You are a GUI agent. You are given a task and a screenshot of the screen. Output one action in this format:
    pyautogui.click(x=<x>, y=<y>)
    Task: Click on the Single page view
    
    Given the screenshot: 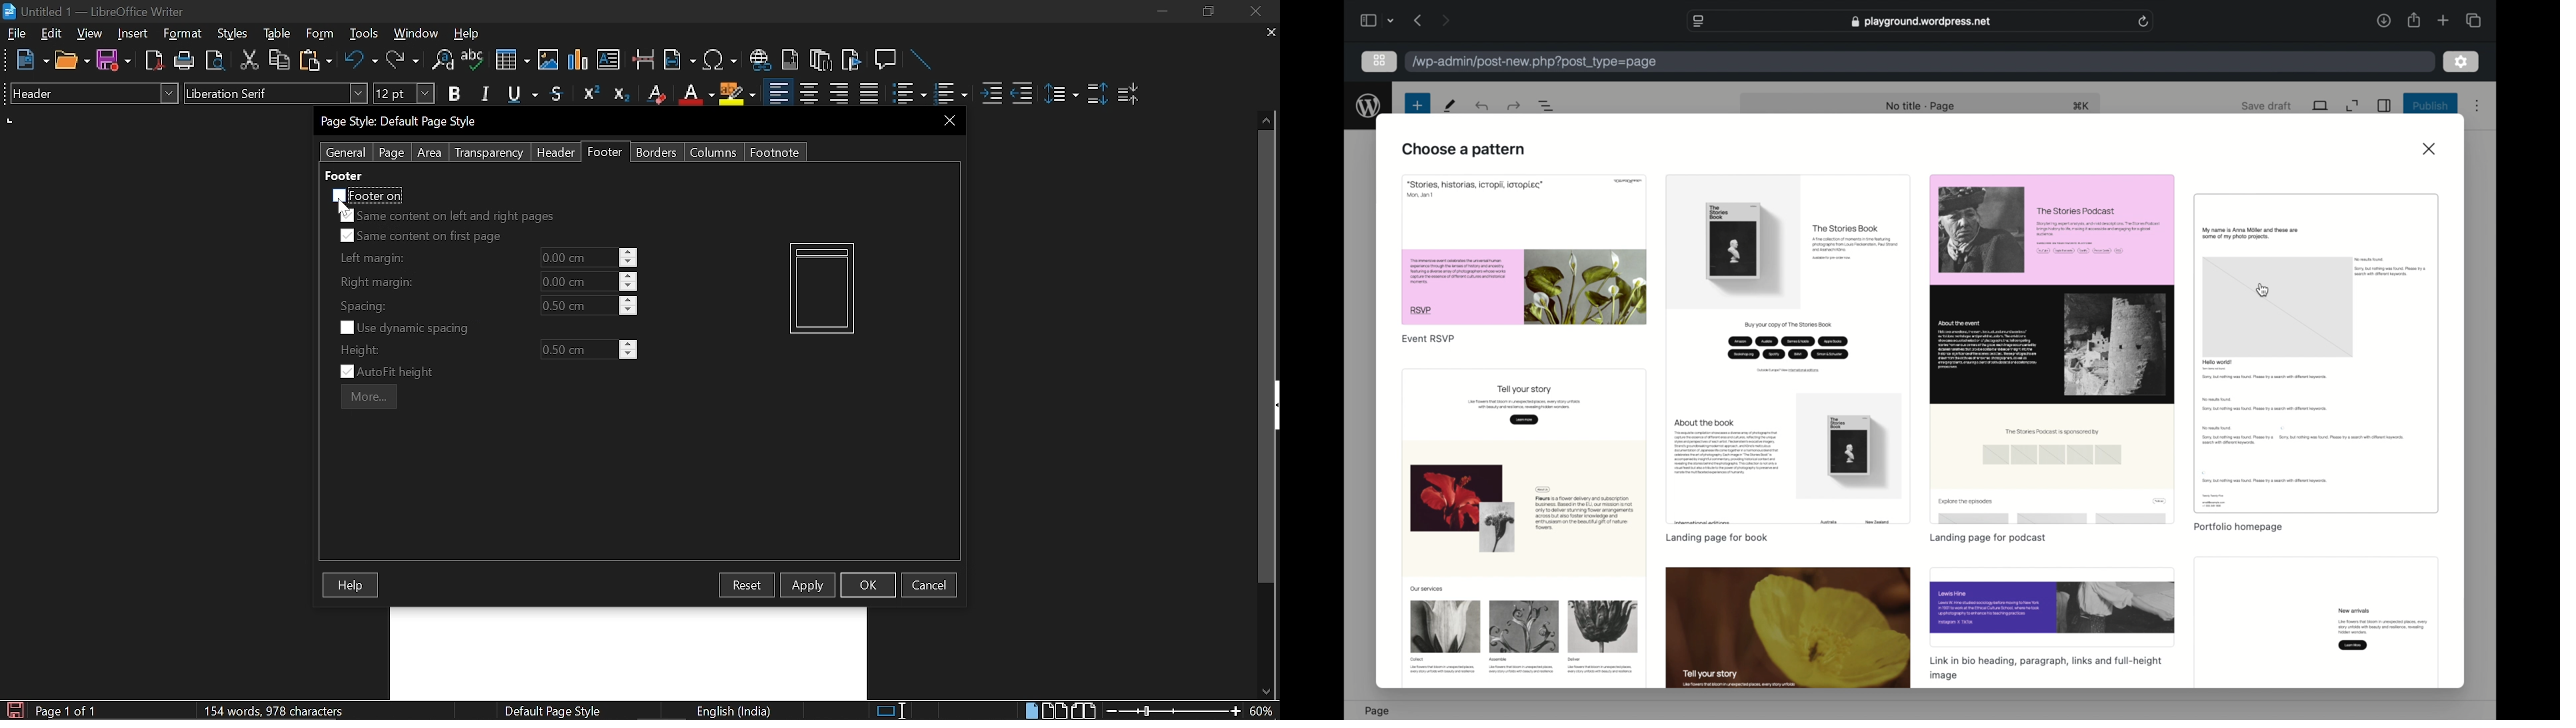 What is the action you would take?
    pyautogui.click(x=1031, y=710)
    